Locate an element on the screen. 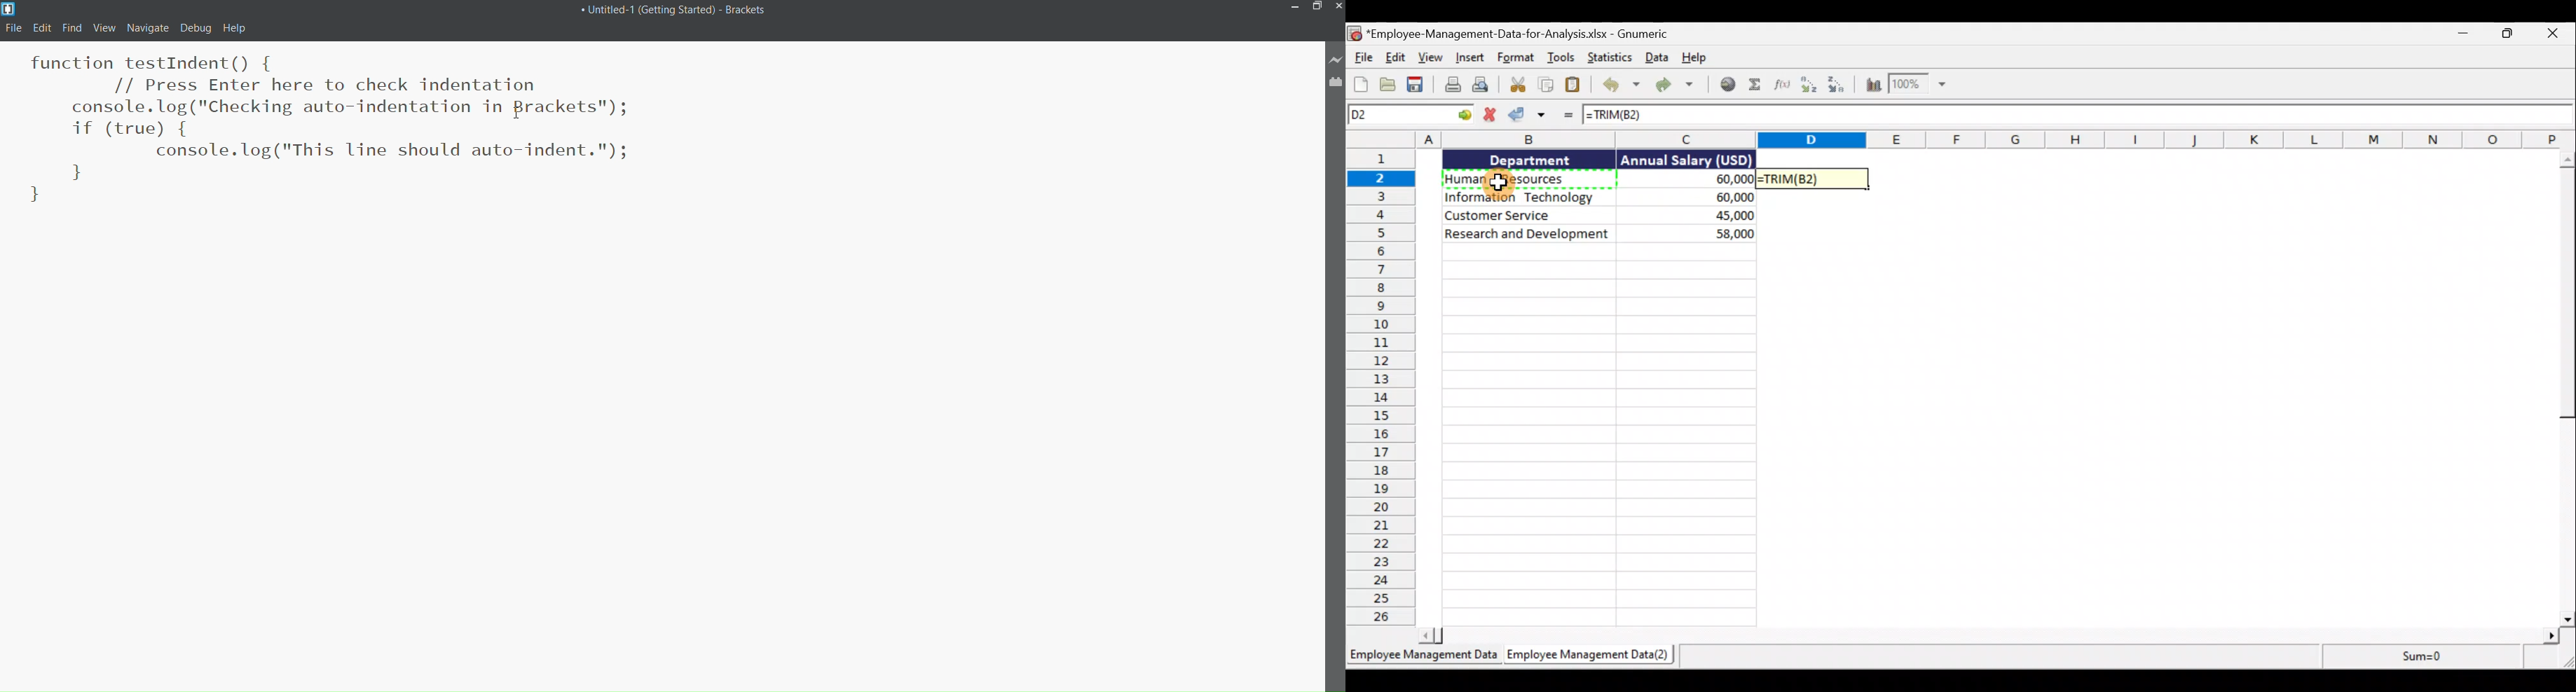 This screenshot has height=700, width=2576. Redo the undone action is located at coordinates (1679, 86).